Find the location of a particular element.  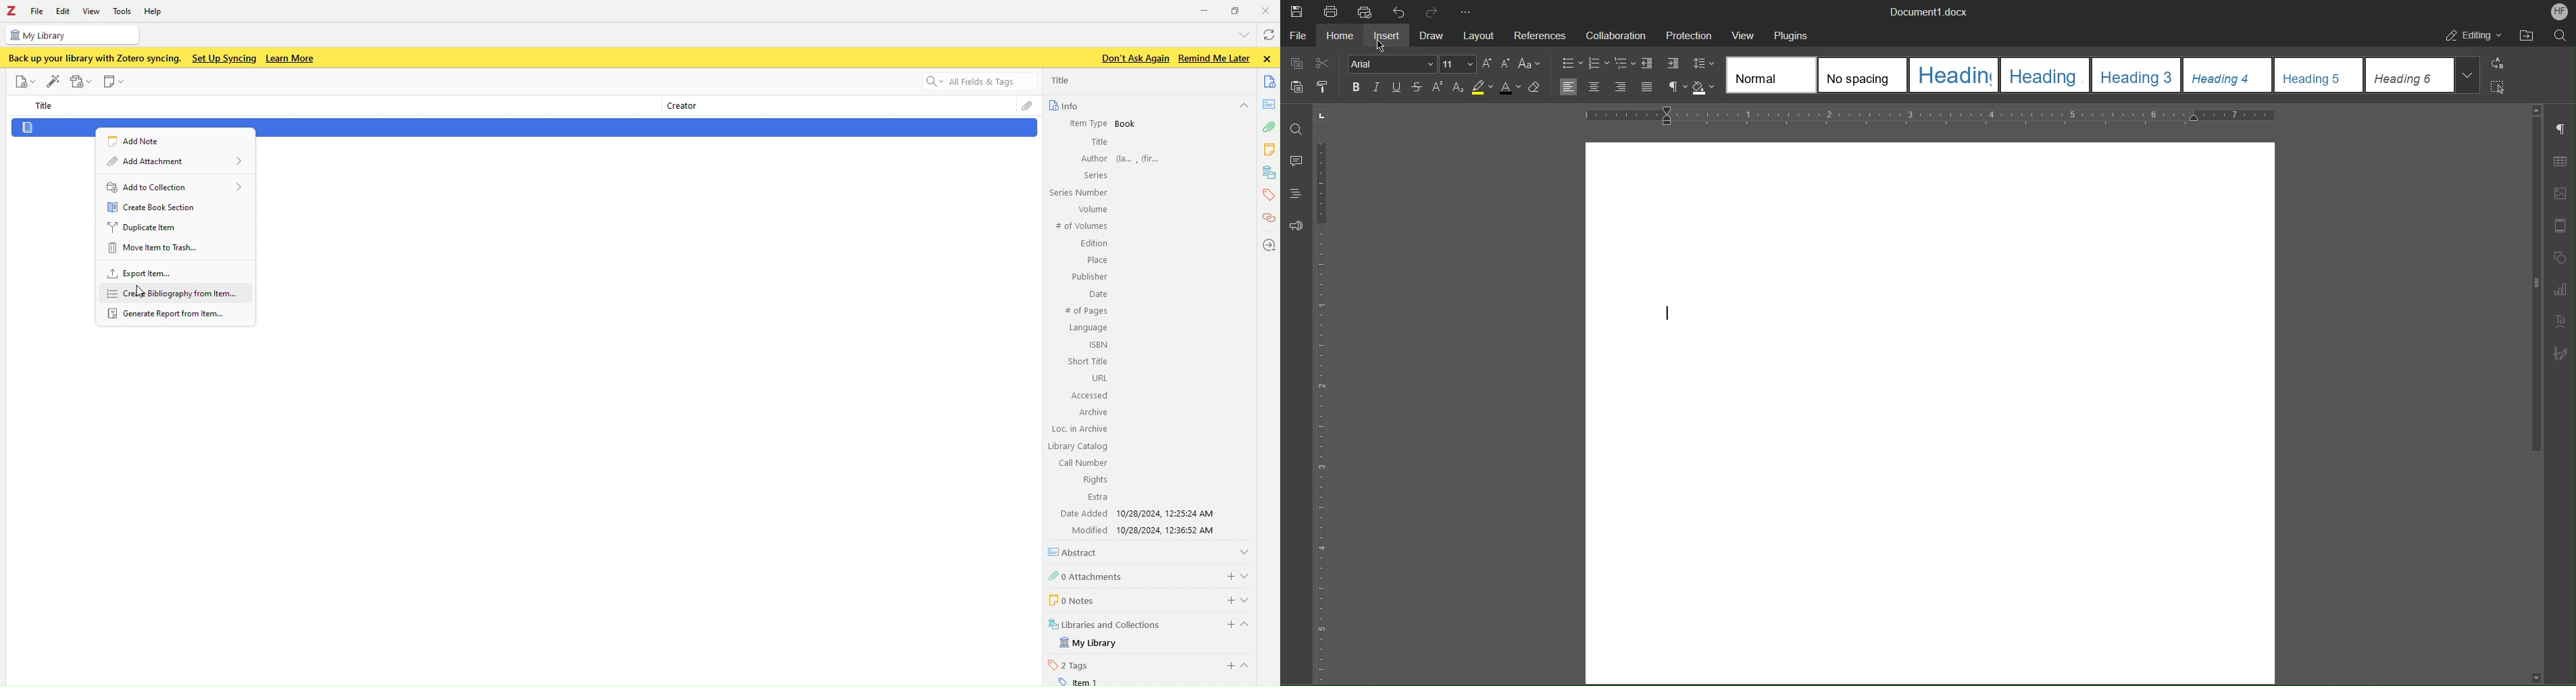

Right Align is located at coordinates (1621, 88).